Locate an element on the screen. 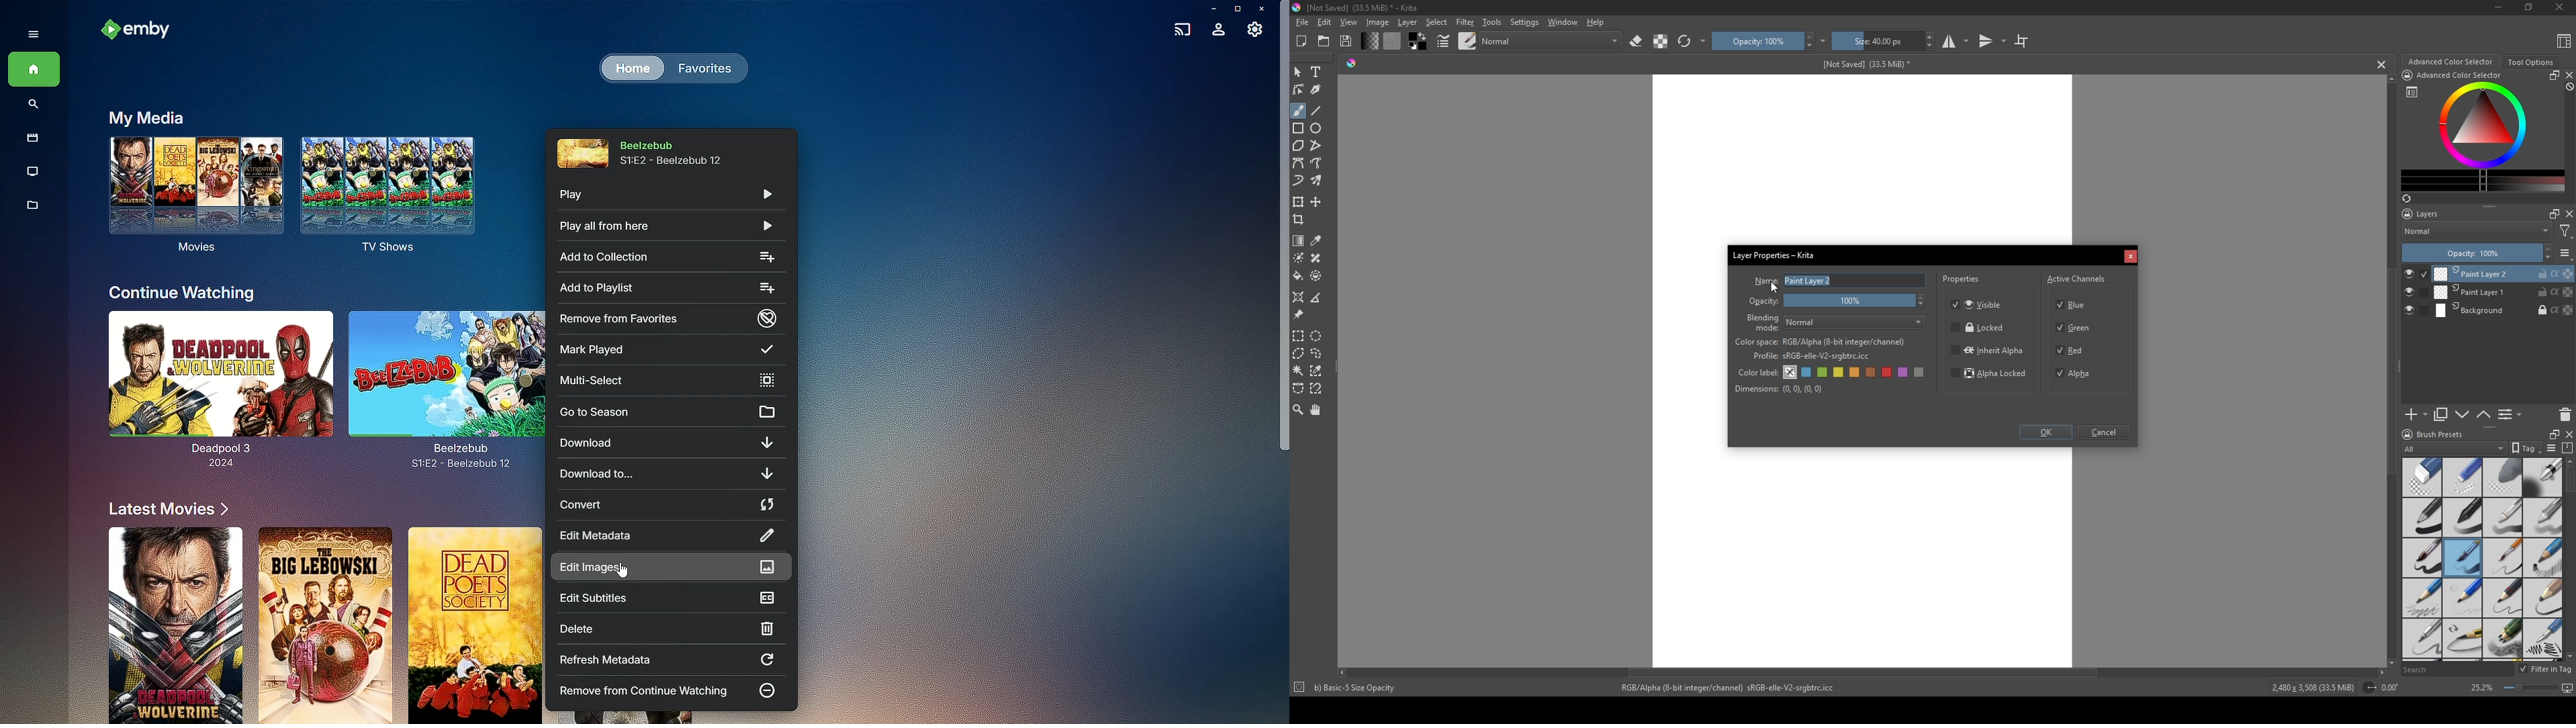  Home is located at coordinates (34, 71).